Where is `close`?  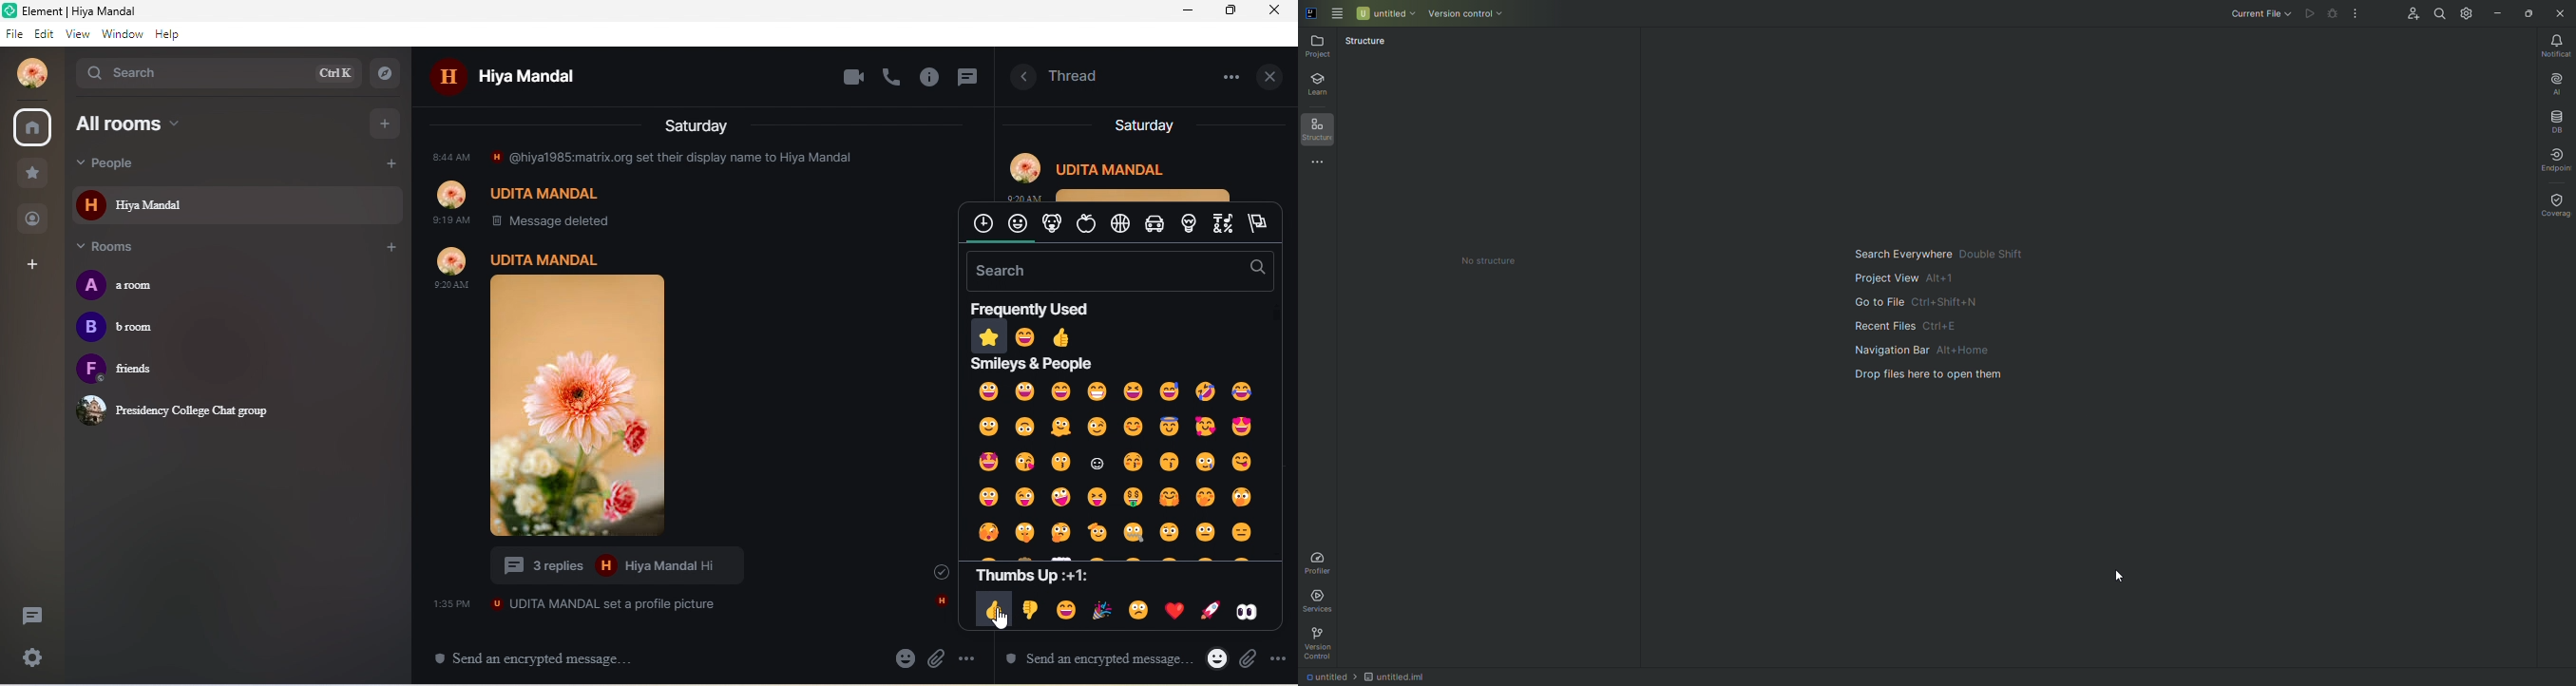
close is located at coordinates (1278, 10).